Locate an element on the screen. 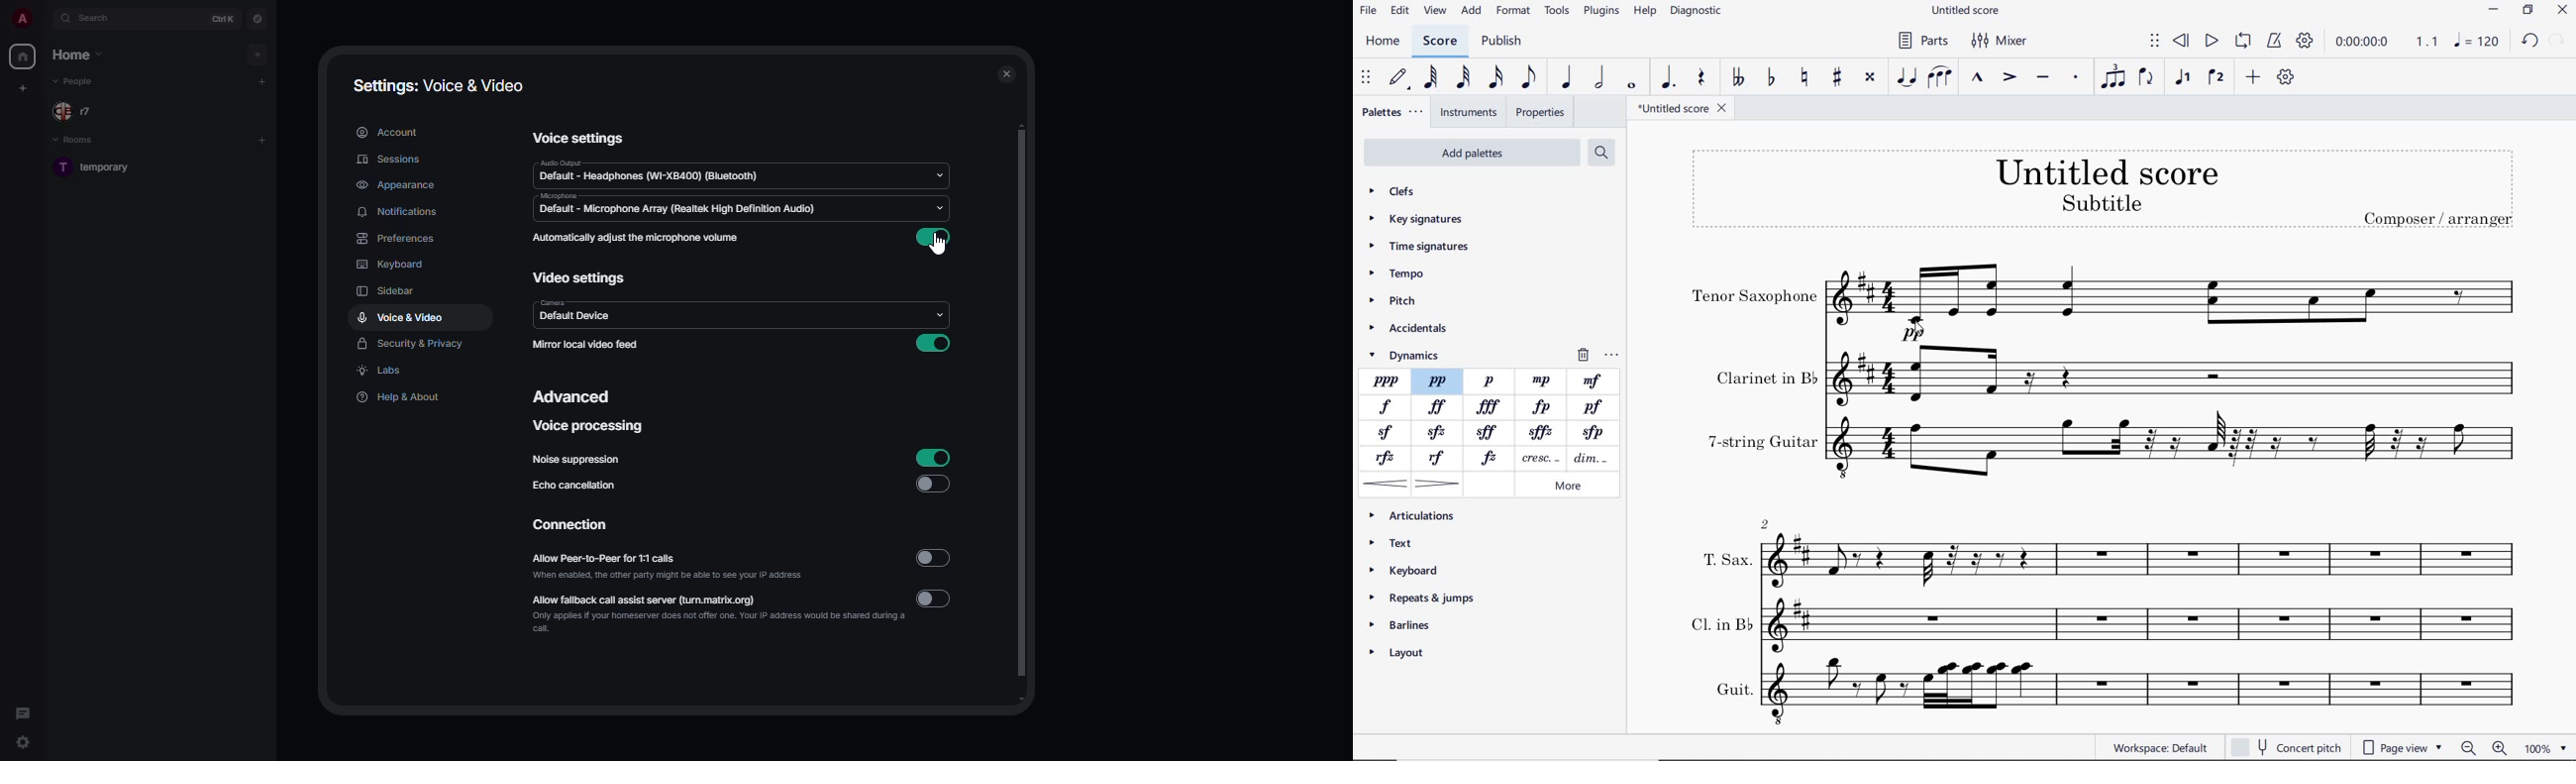  Default - Microphone Array (Realtek High Definition Audio) is located at coordinates (700, 206).